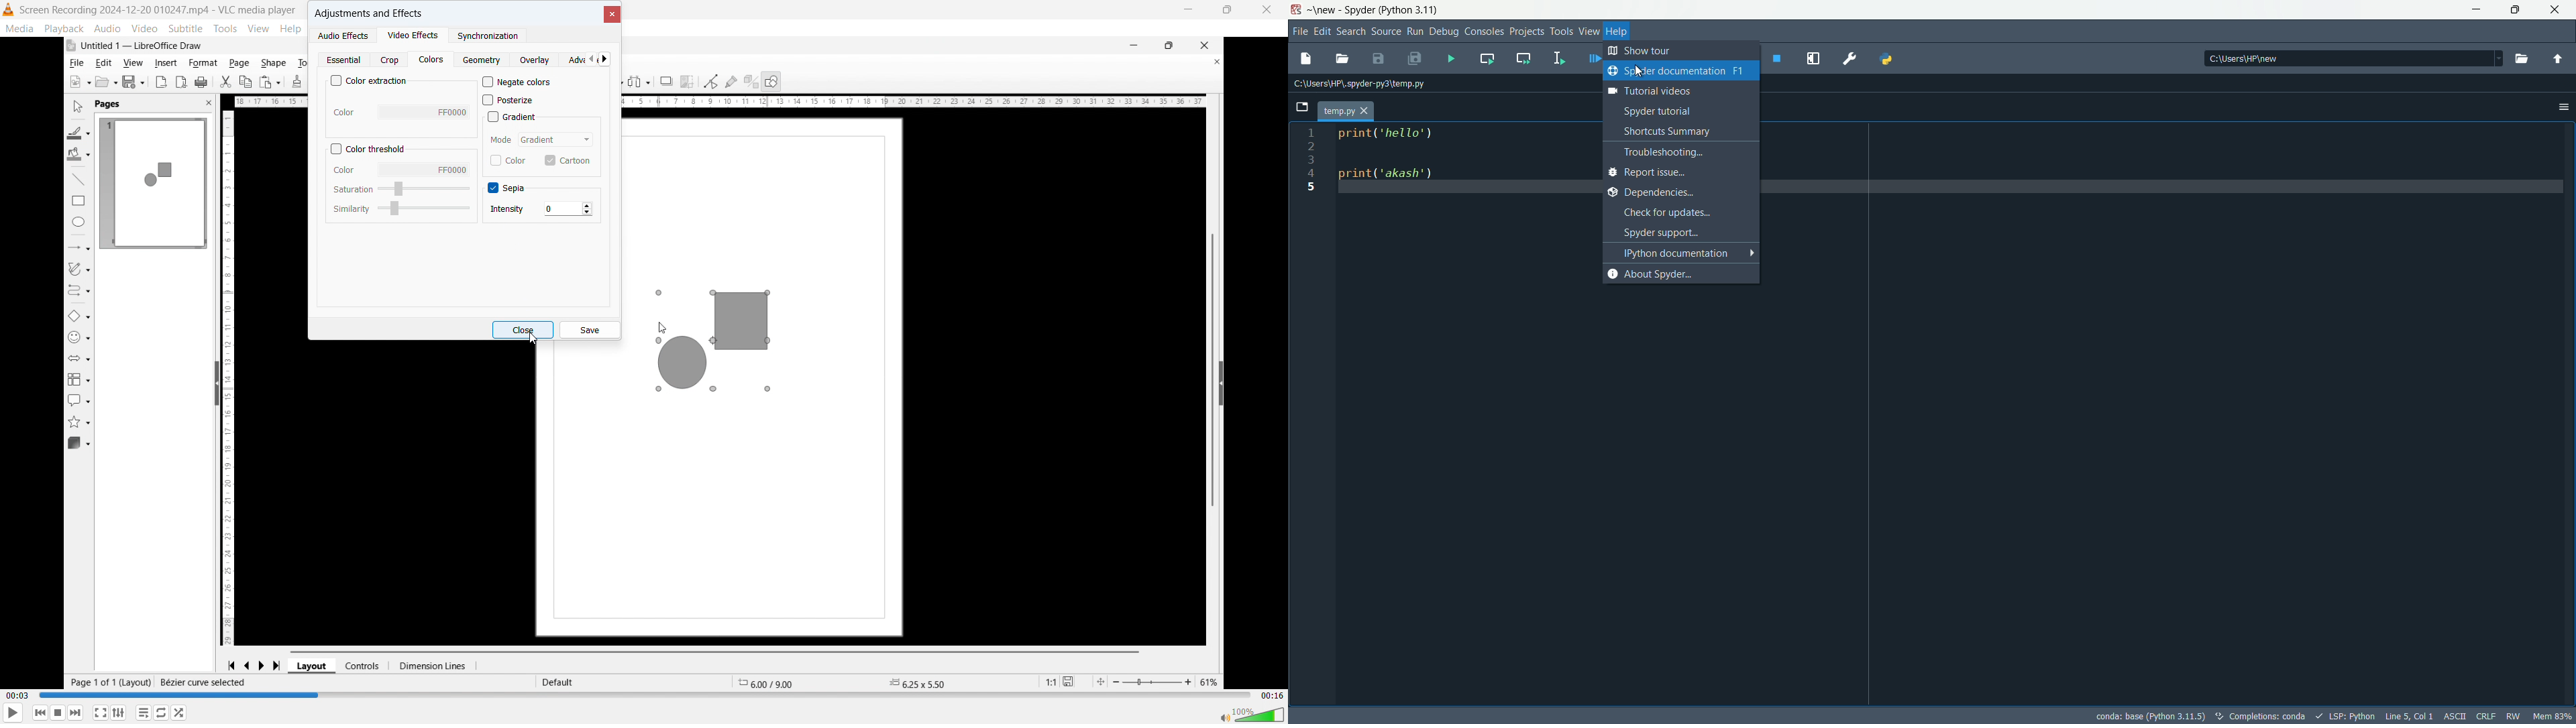 This screenshot has height=728, width=2576. Describe the element at coordinates (2241, 58) in the screenshot. I see `C:\Users\HP\new` at that location.